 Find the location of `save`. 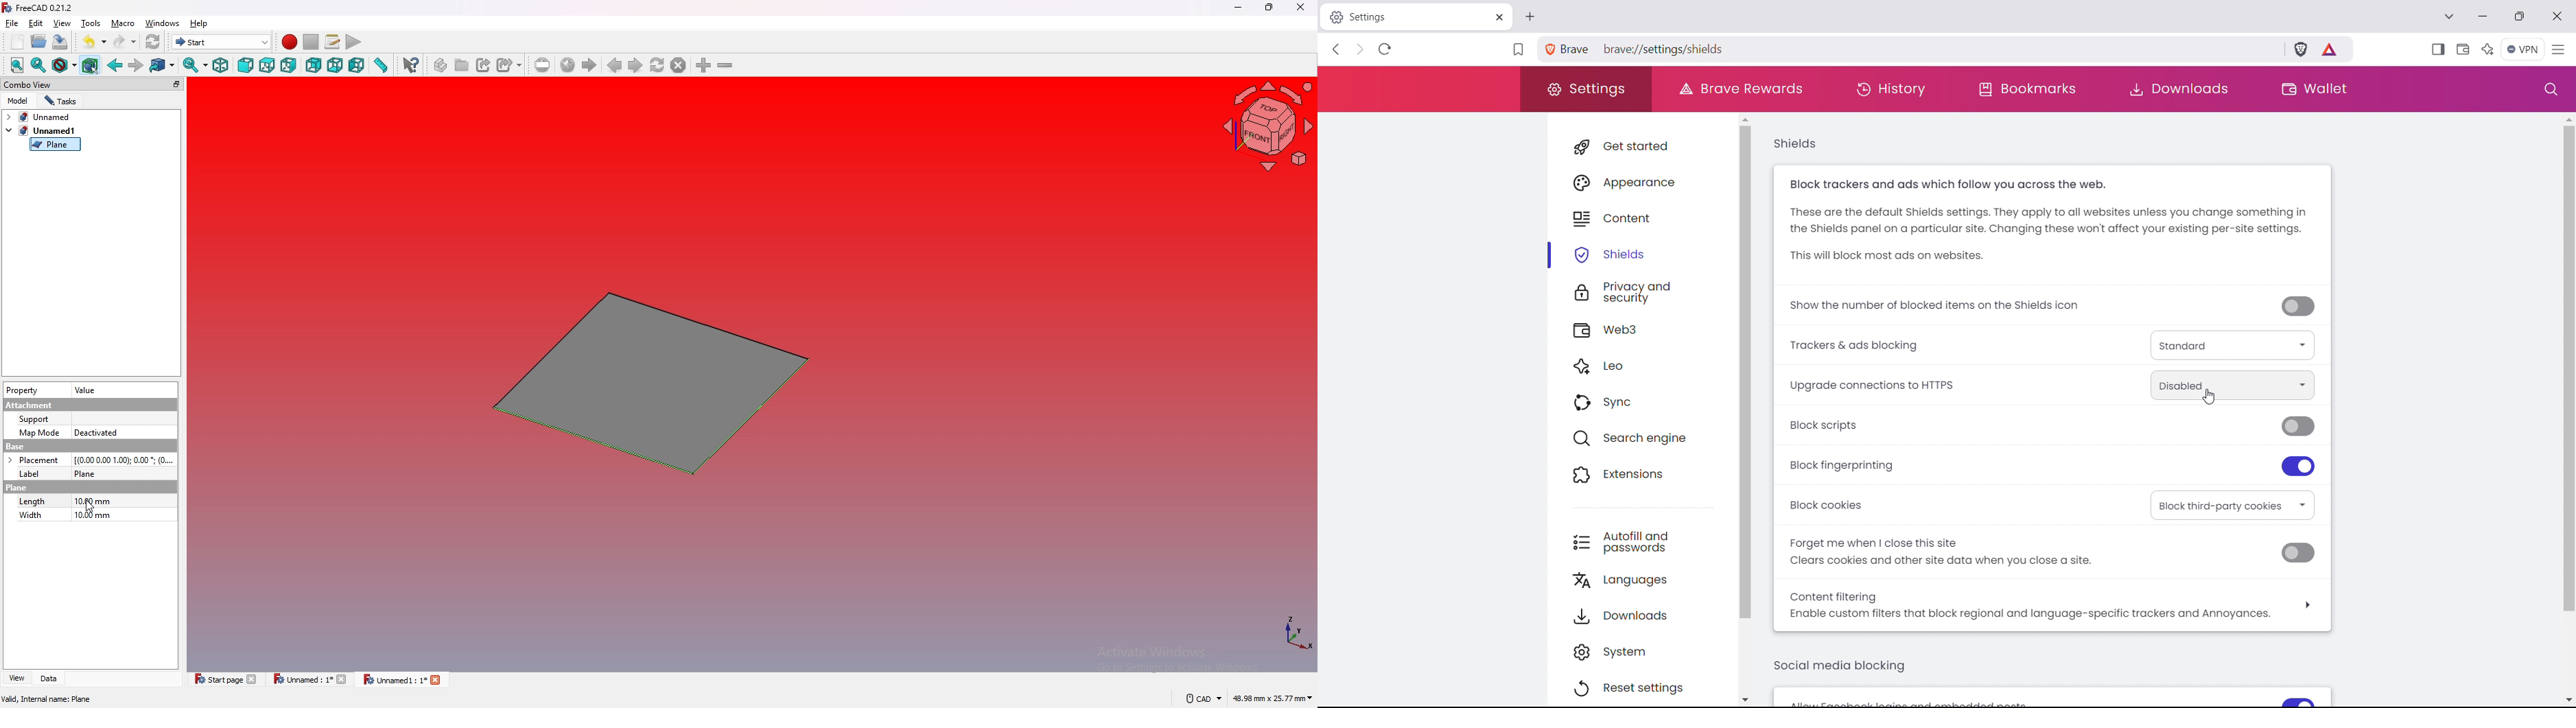

save is located at coordinates (60, 43).